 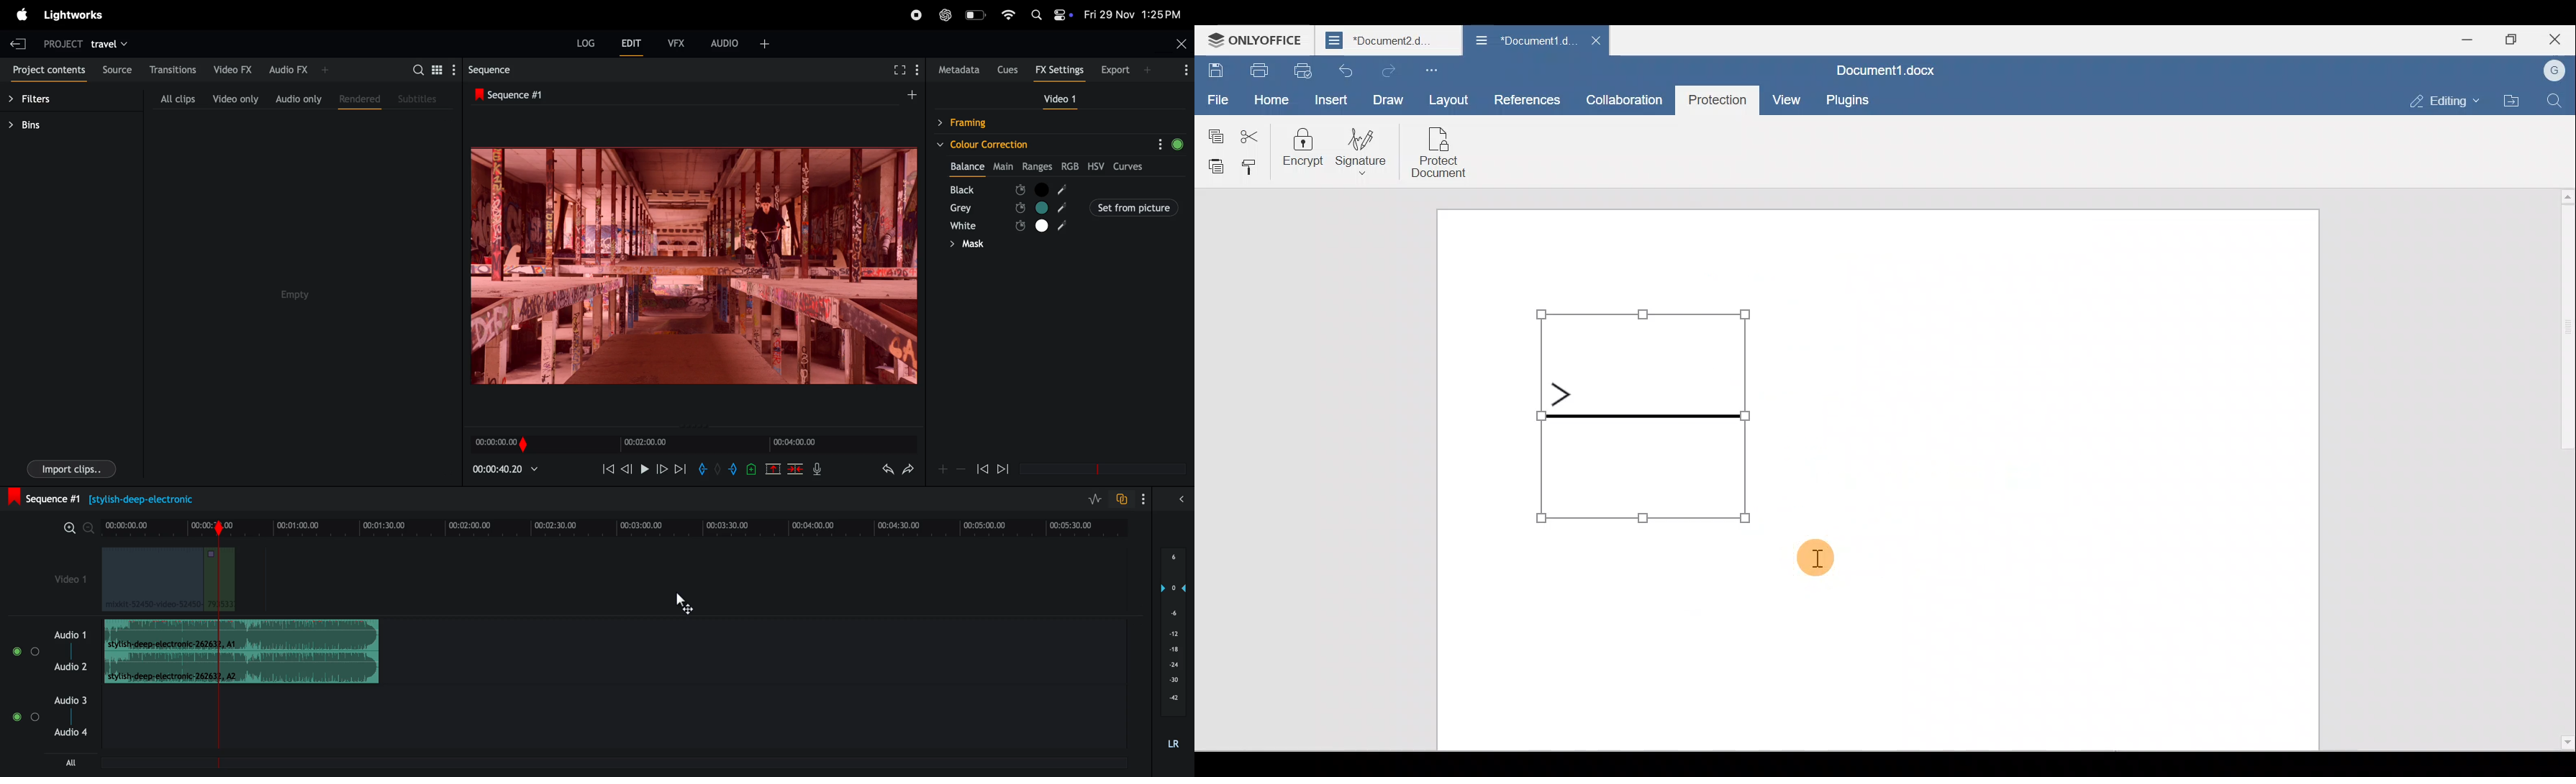 What do you see at coordinates (961, 208) in the screenshot?
I see `grey` at bounding box center [961, 208].